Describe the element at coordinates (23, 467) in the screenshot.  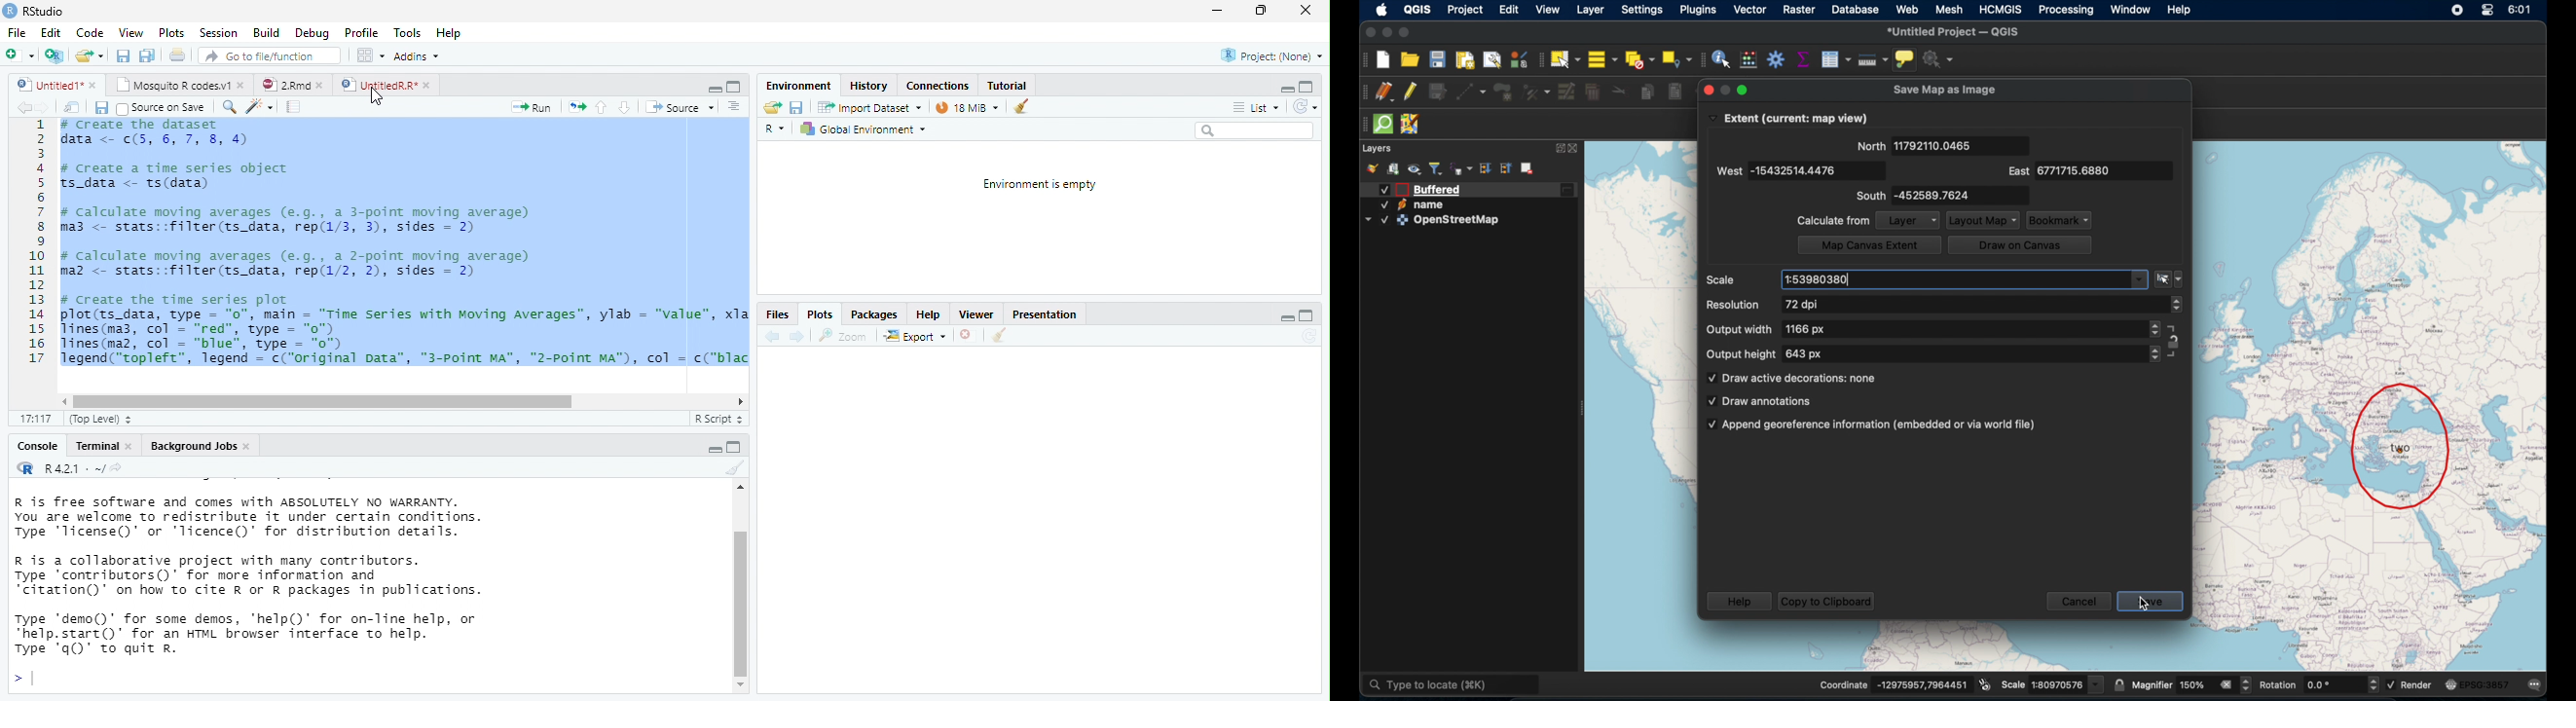
I see `R` at that location.